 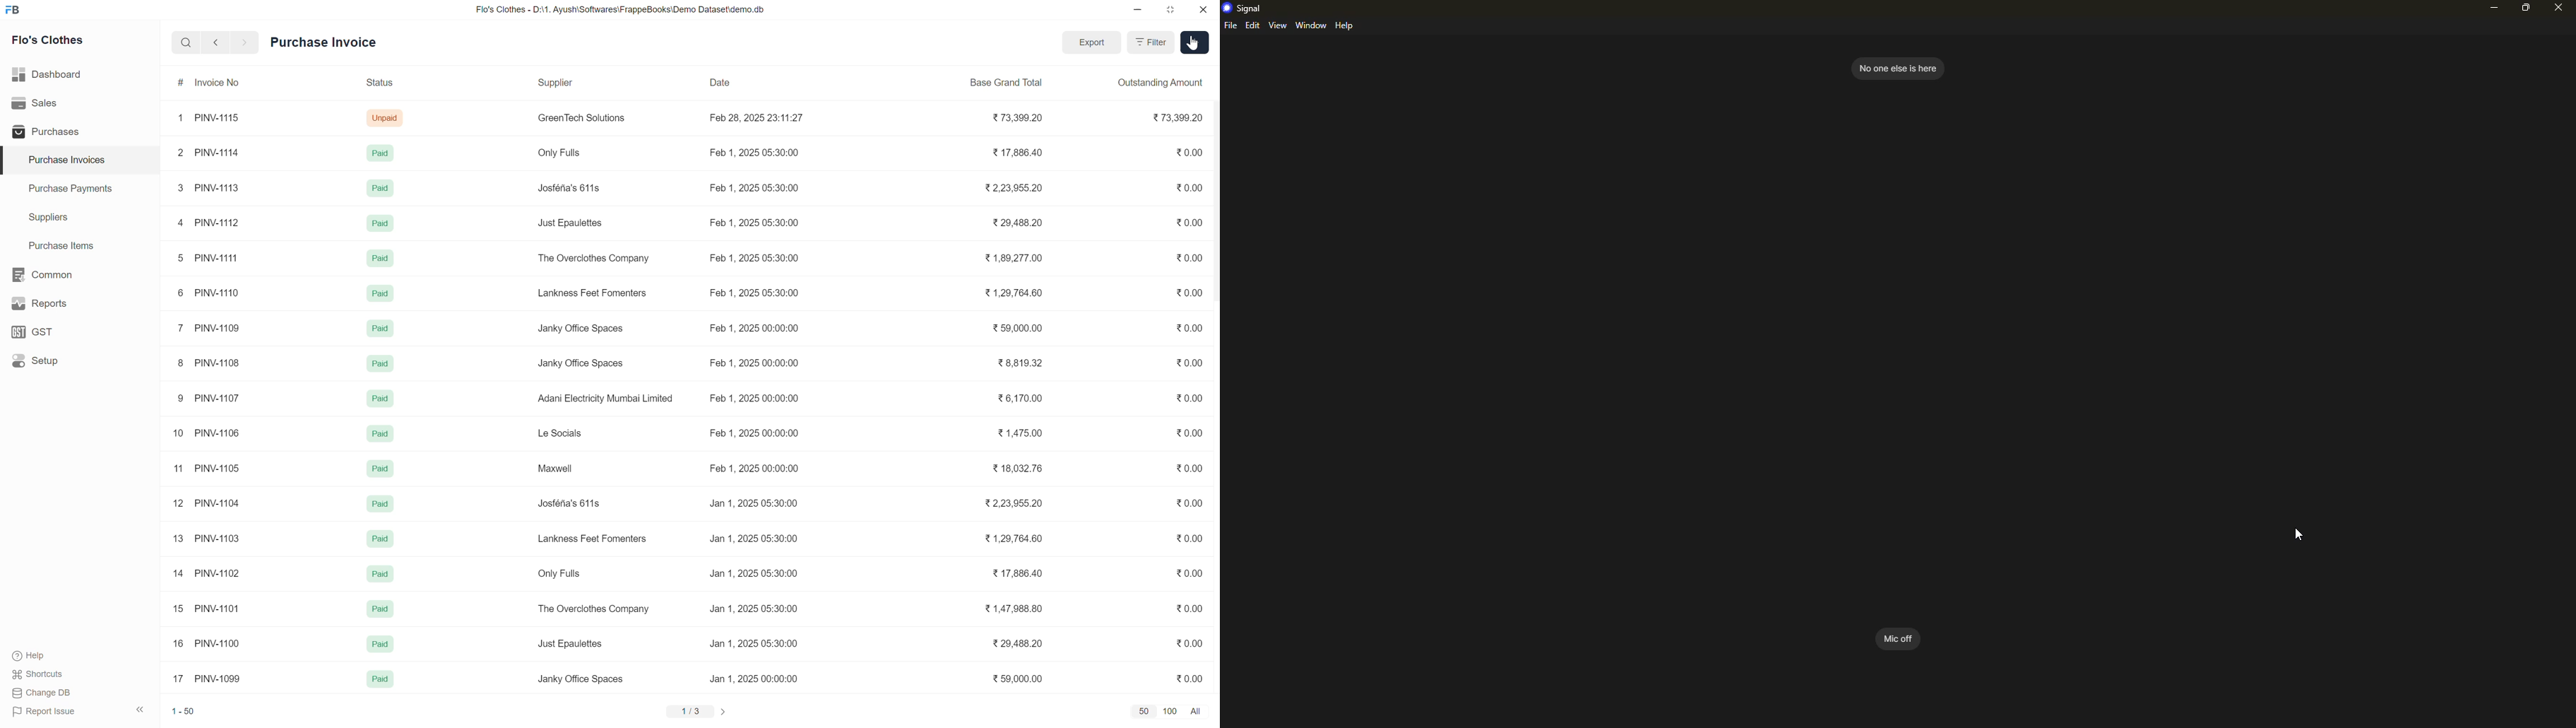 What do you see at coordinates (224, 677) in the screenshot?
I see `PINV-1099` at bounding box center [224, 677].